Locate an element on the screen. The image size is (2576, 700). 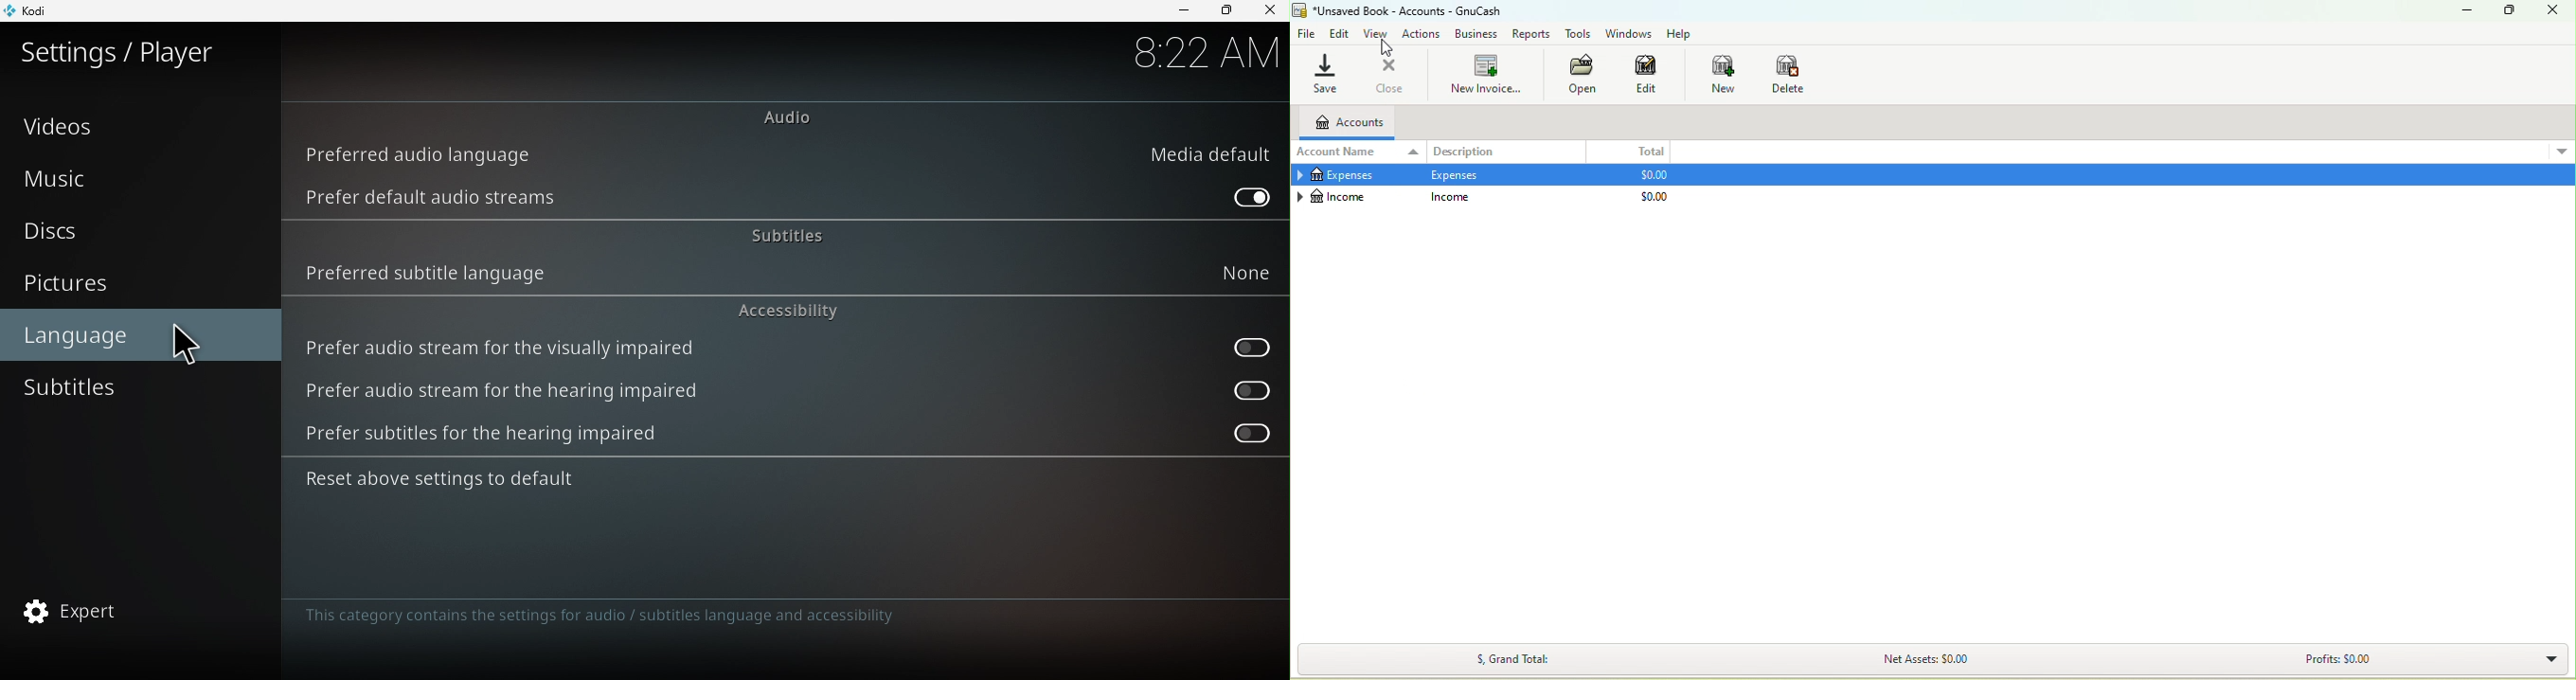
Music is located at coordinates (138, 178).